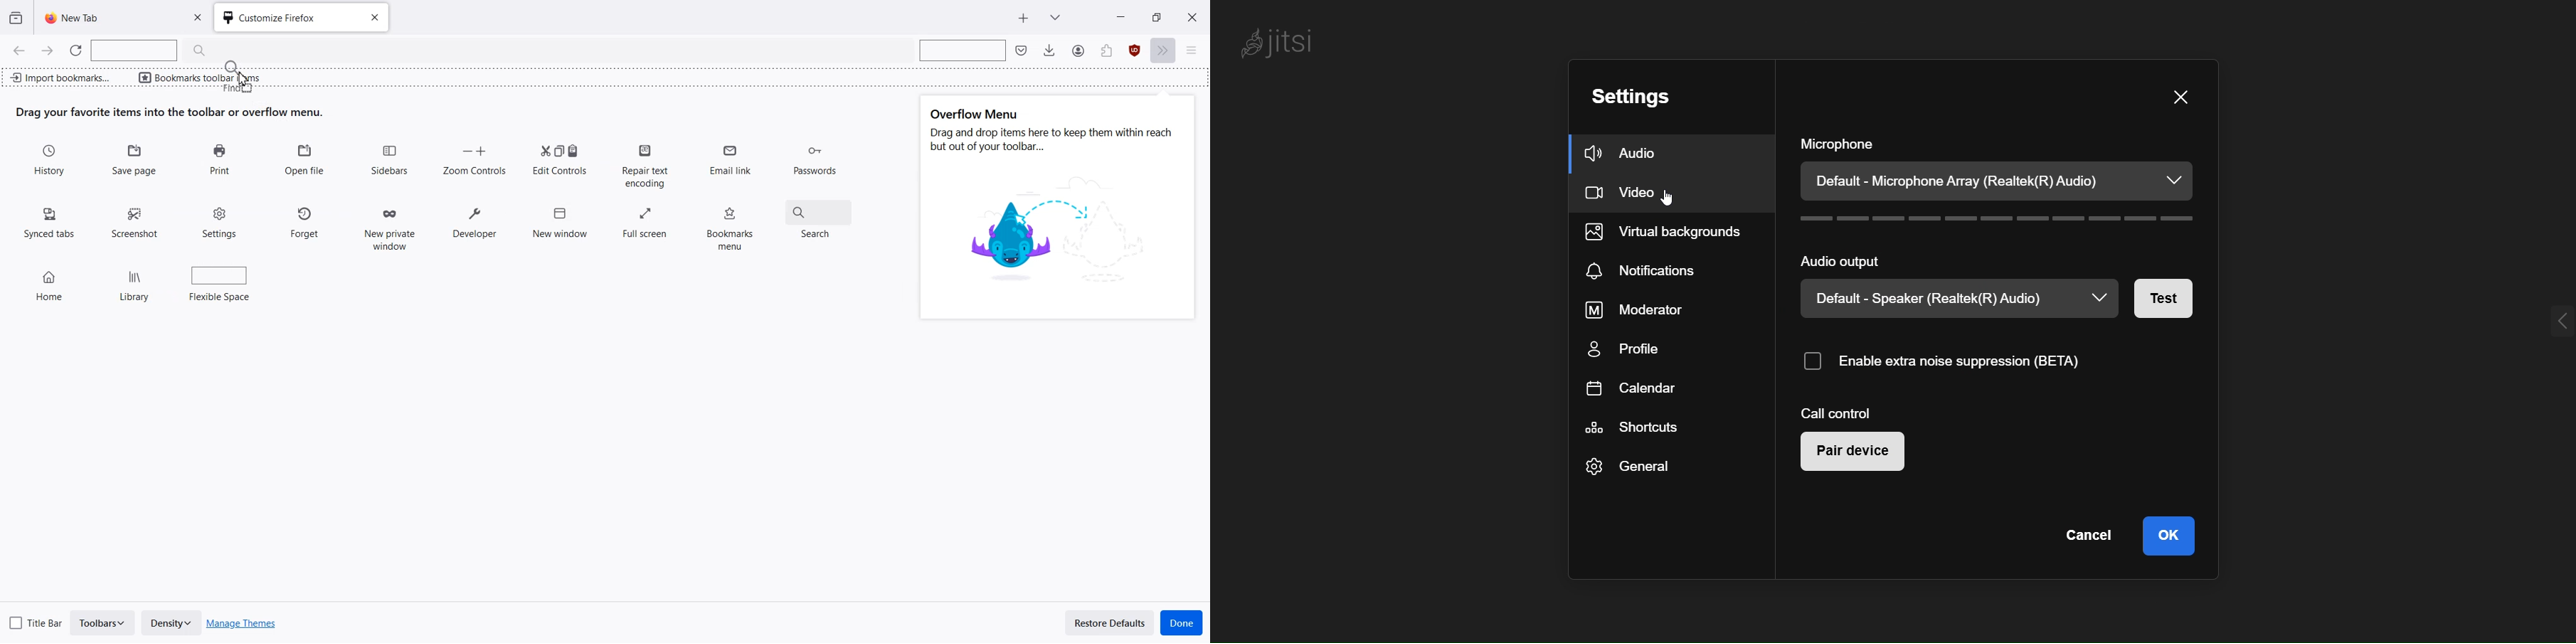 The height and width of the screenshot is (644, 2576). Describe the element at coordinates (1156, 16) in the screenshot. I see `Maximize` at that location.